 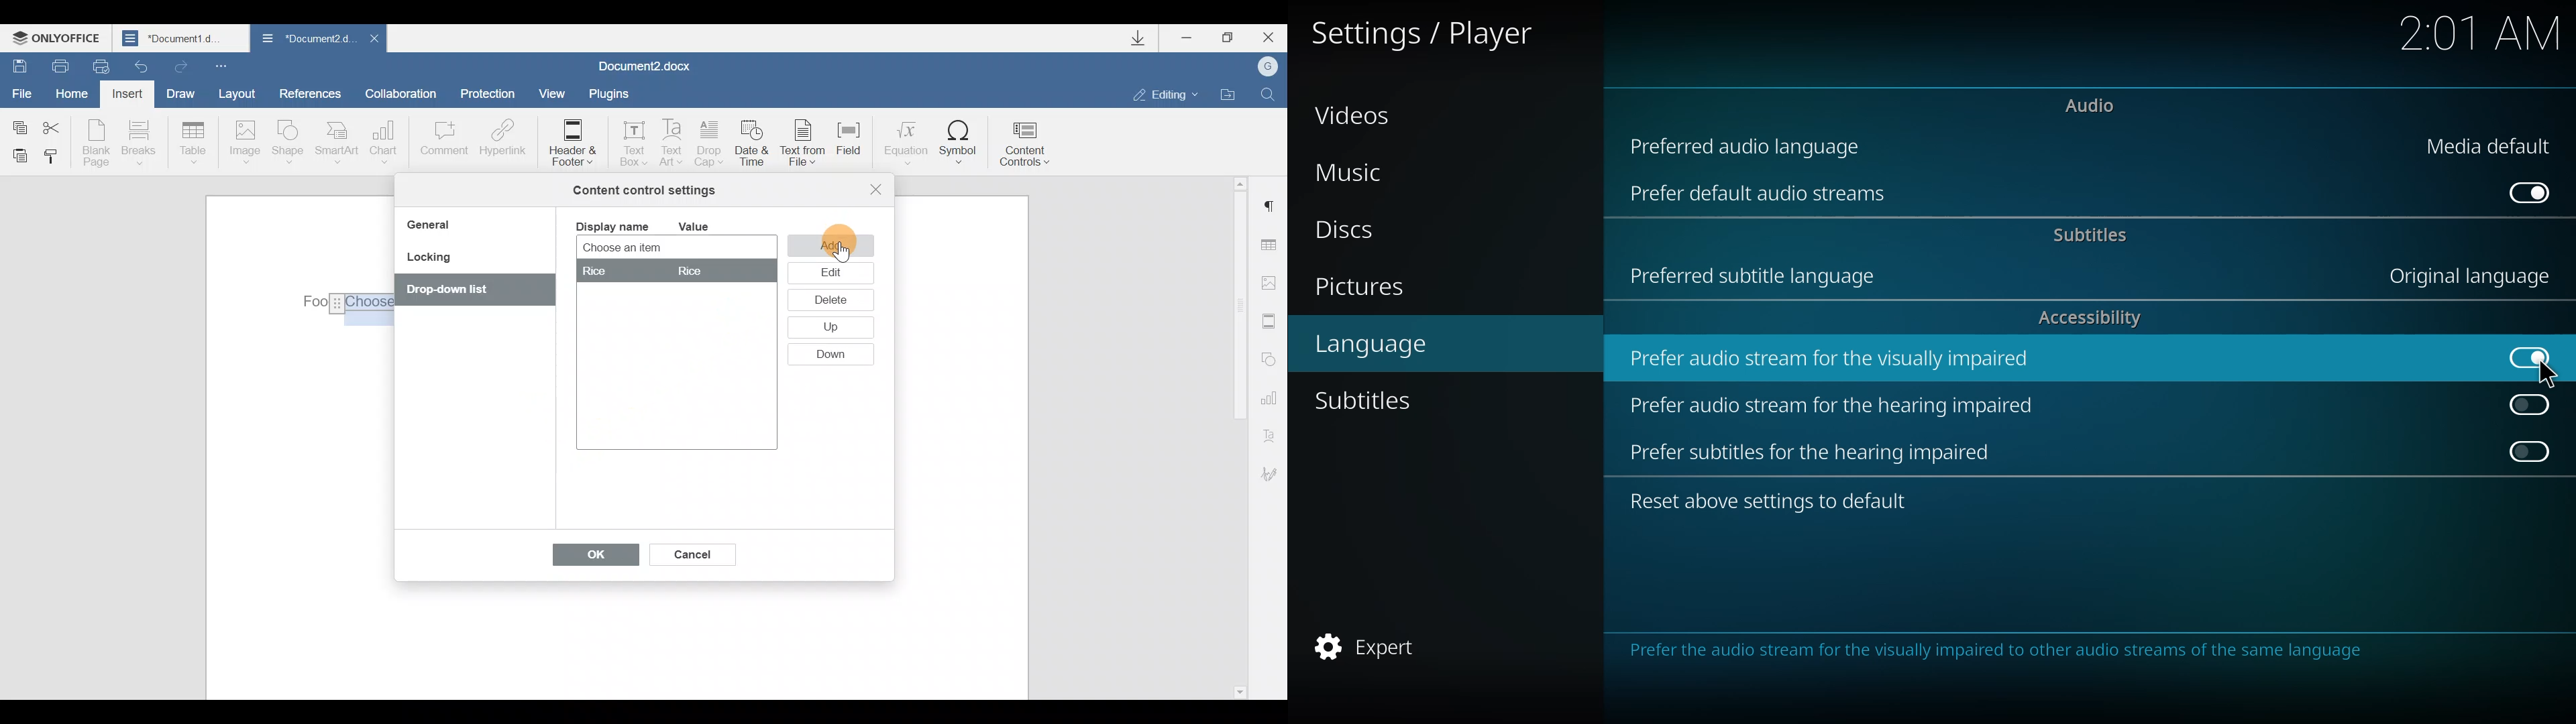 What do you see at coordinates (710, 145) in the screenshot?
I see `Drop cap` at bounding box center [710, 145].